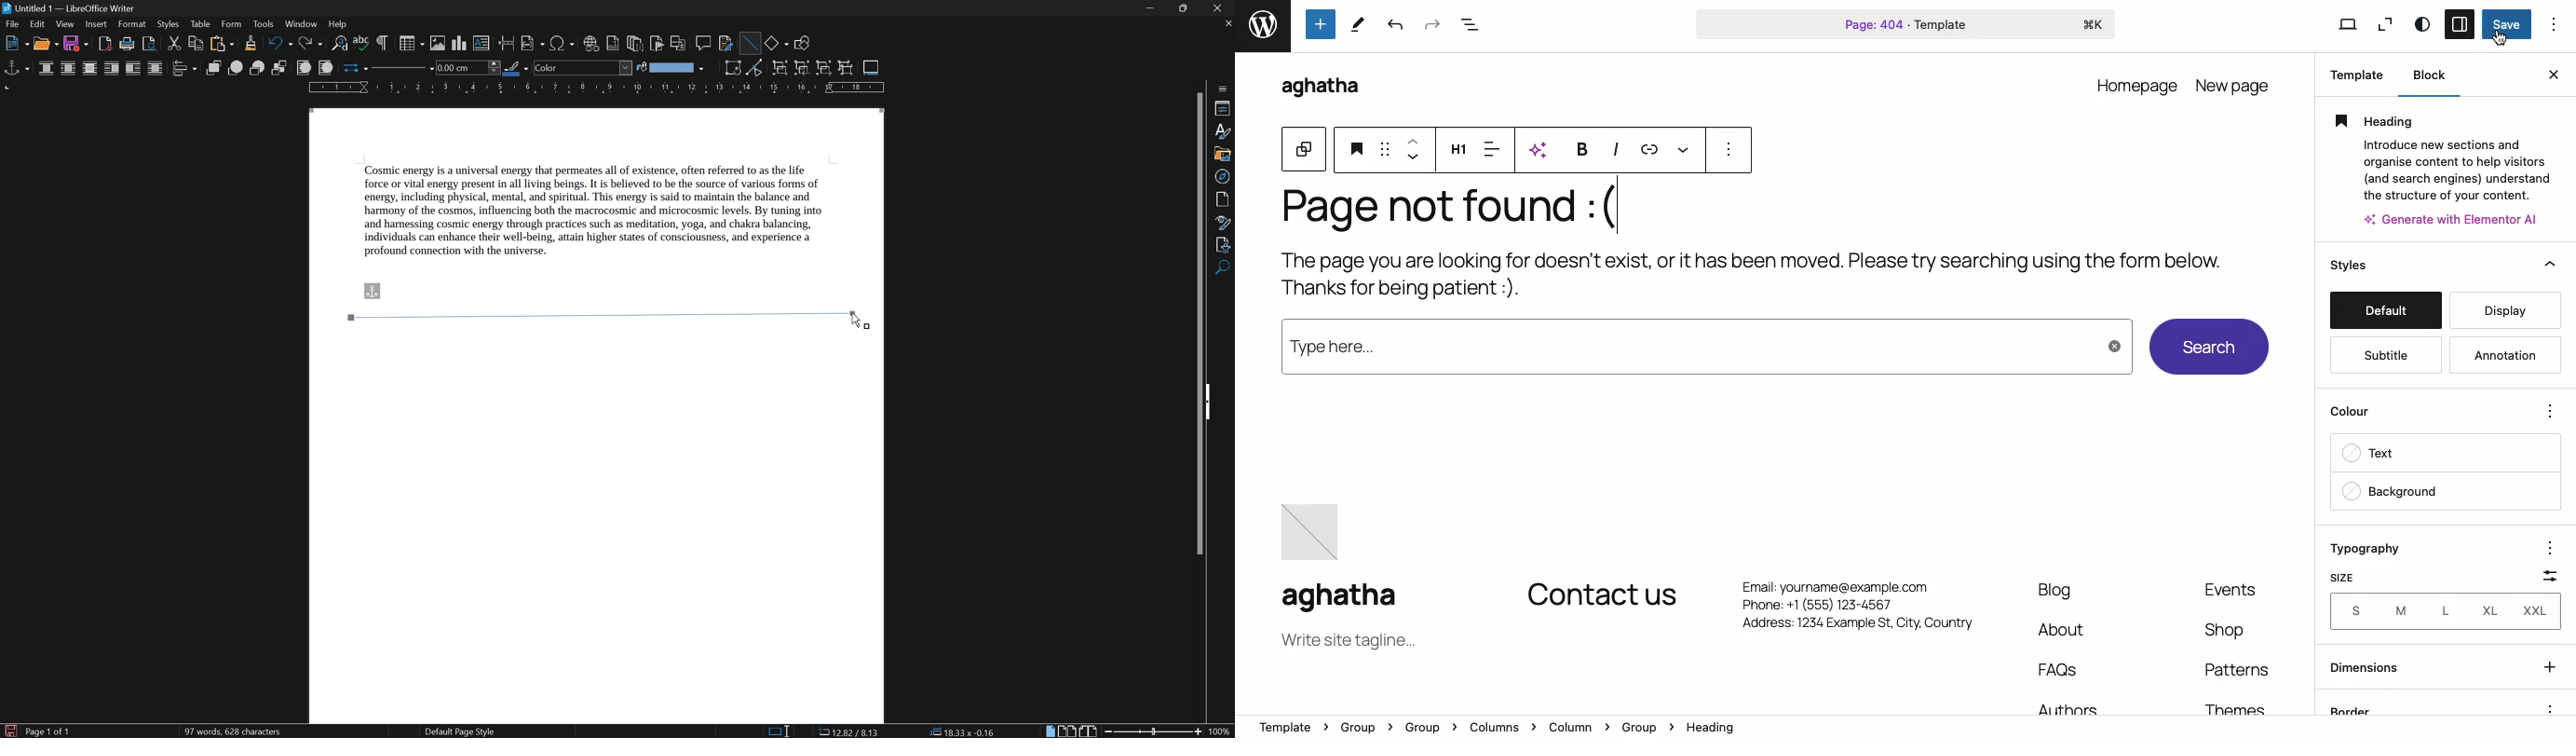 The image size is (2576, 756). What do you see at coordinates (2559, 25) in the screenshot?
I see `Options` at bounding box center [2559, 25].